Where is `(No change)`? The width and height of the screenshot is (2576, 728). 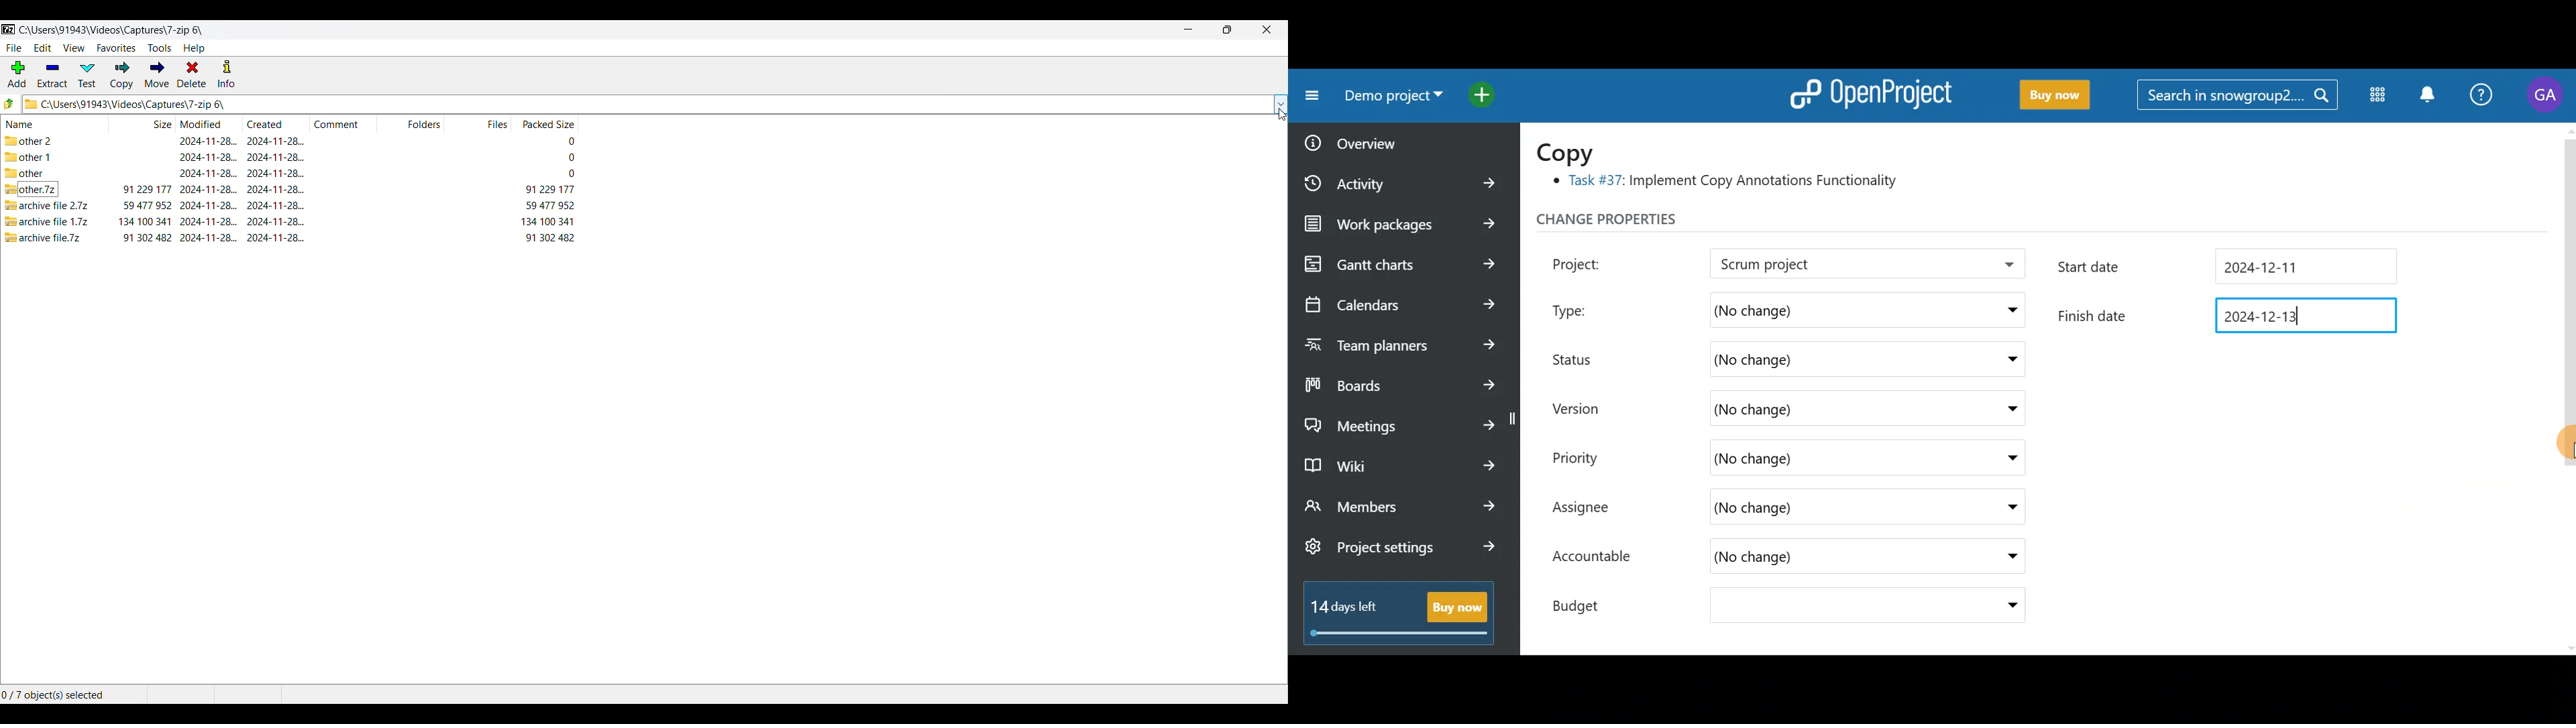 (No change) is located at coordinates (1805, 360).